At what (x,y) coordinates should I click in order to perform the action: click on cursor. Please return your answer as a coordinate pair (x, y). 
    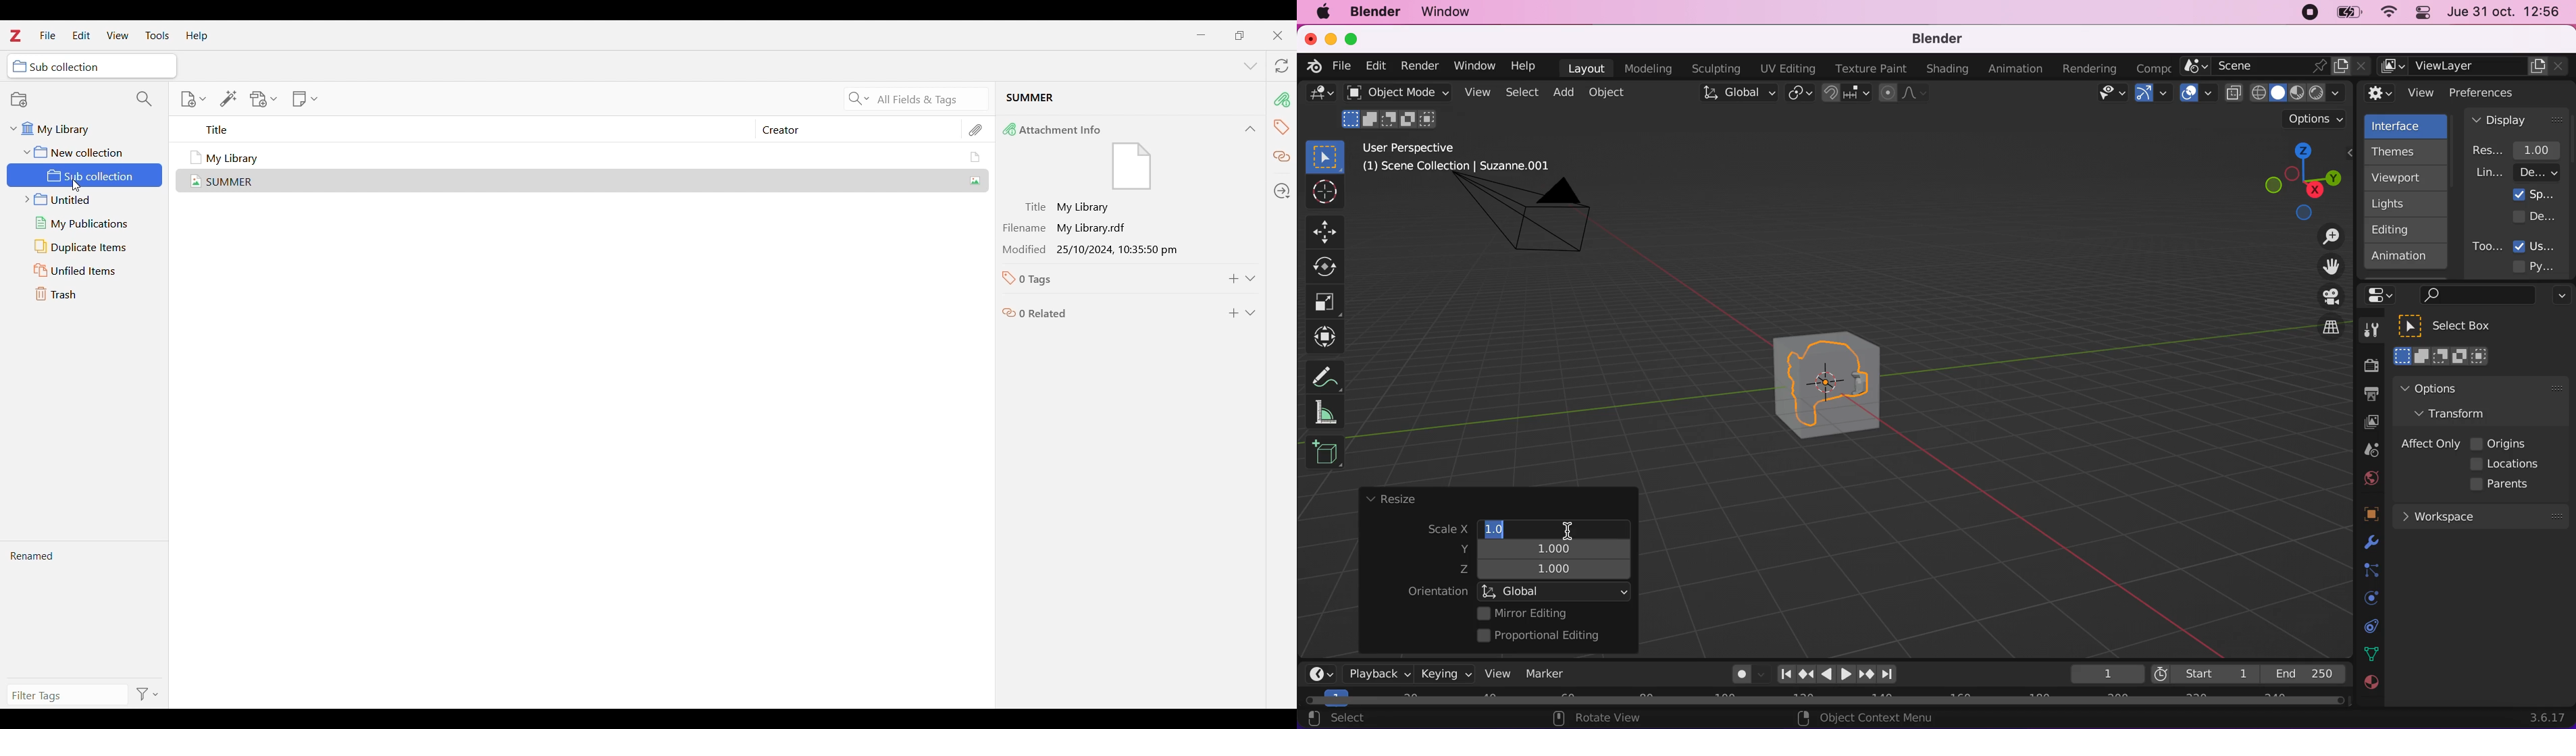
    Looking at the image, I should click on (76, 186).